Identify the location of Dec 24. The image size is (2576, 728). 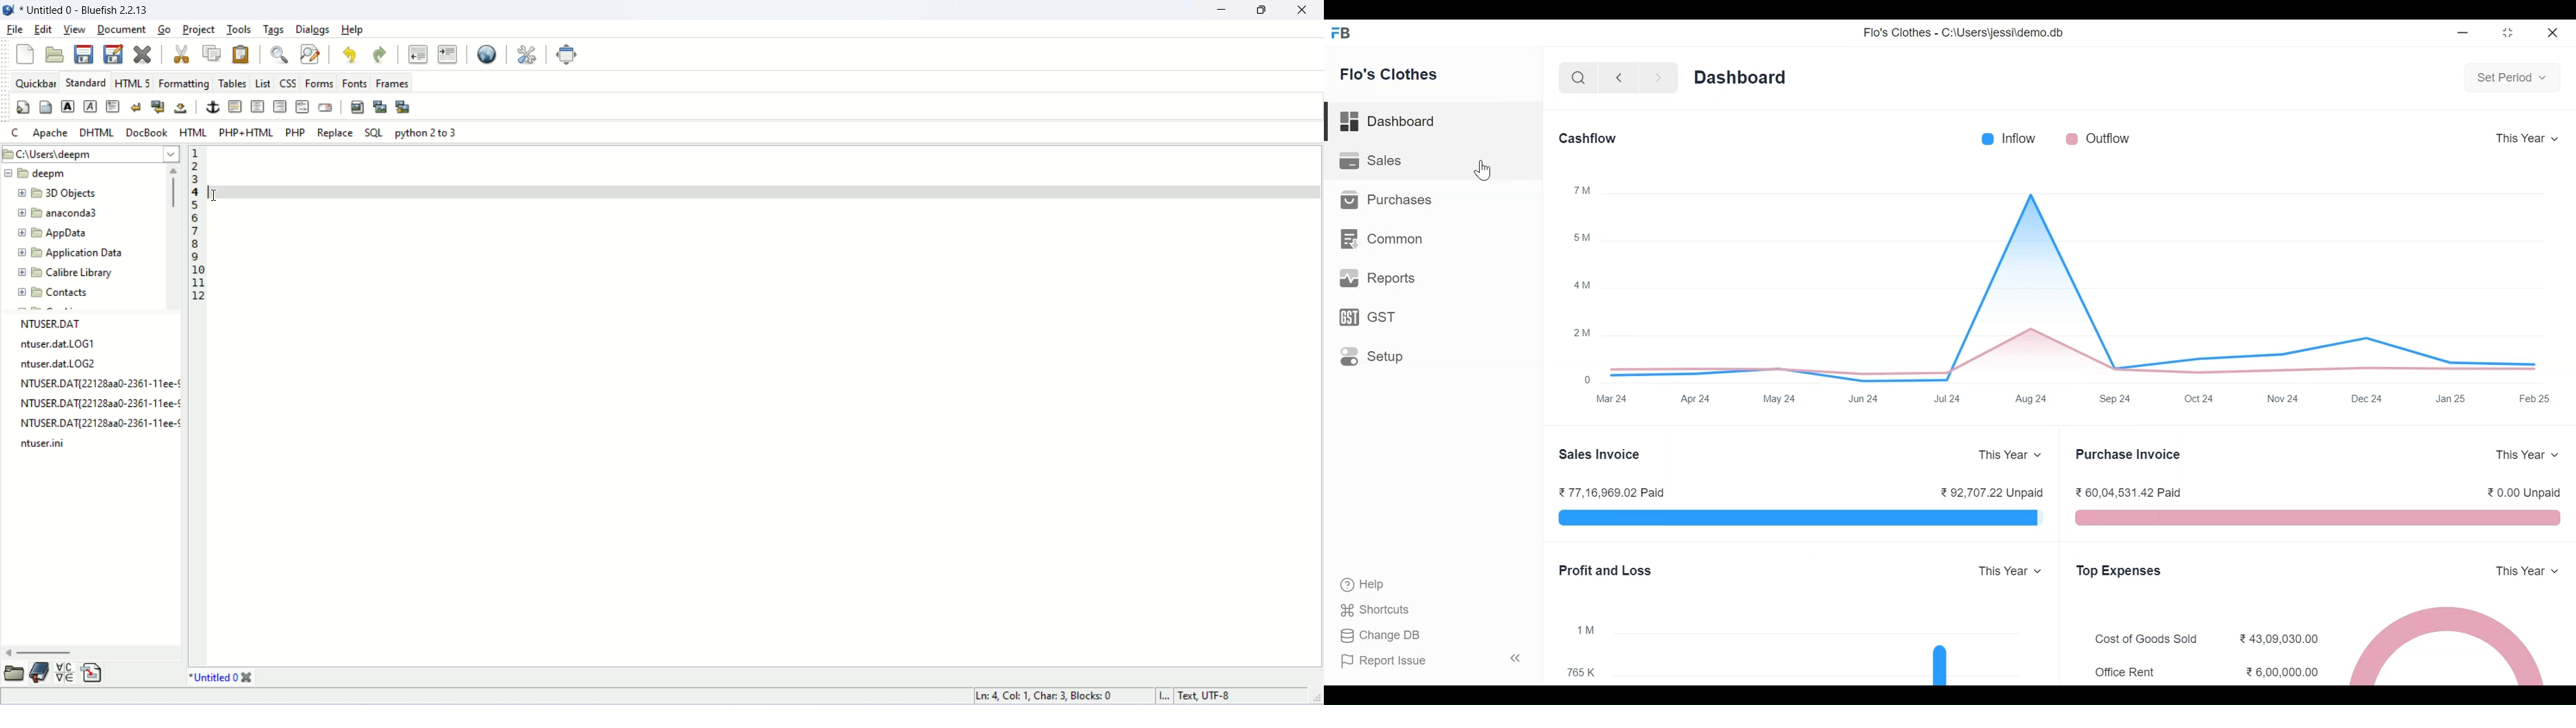
(2367, 398).